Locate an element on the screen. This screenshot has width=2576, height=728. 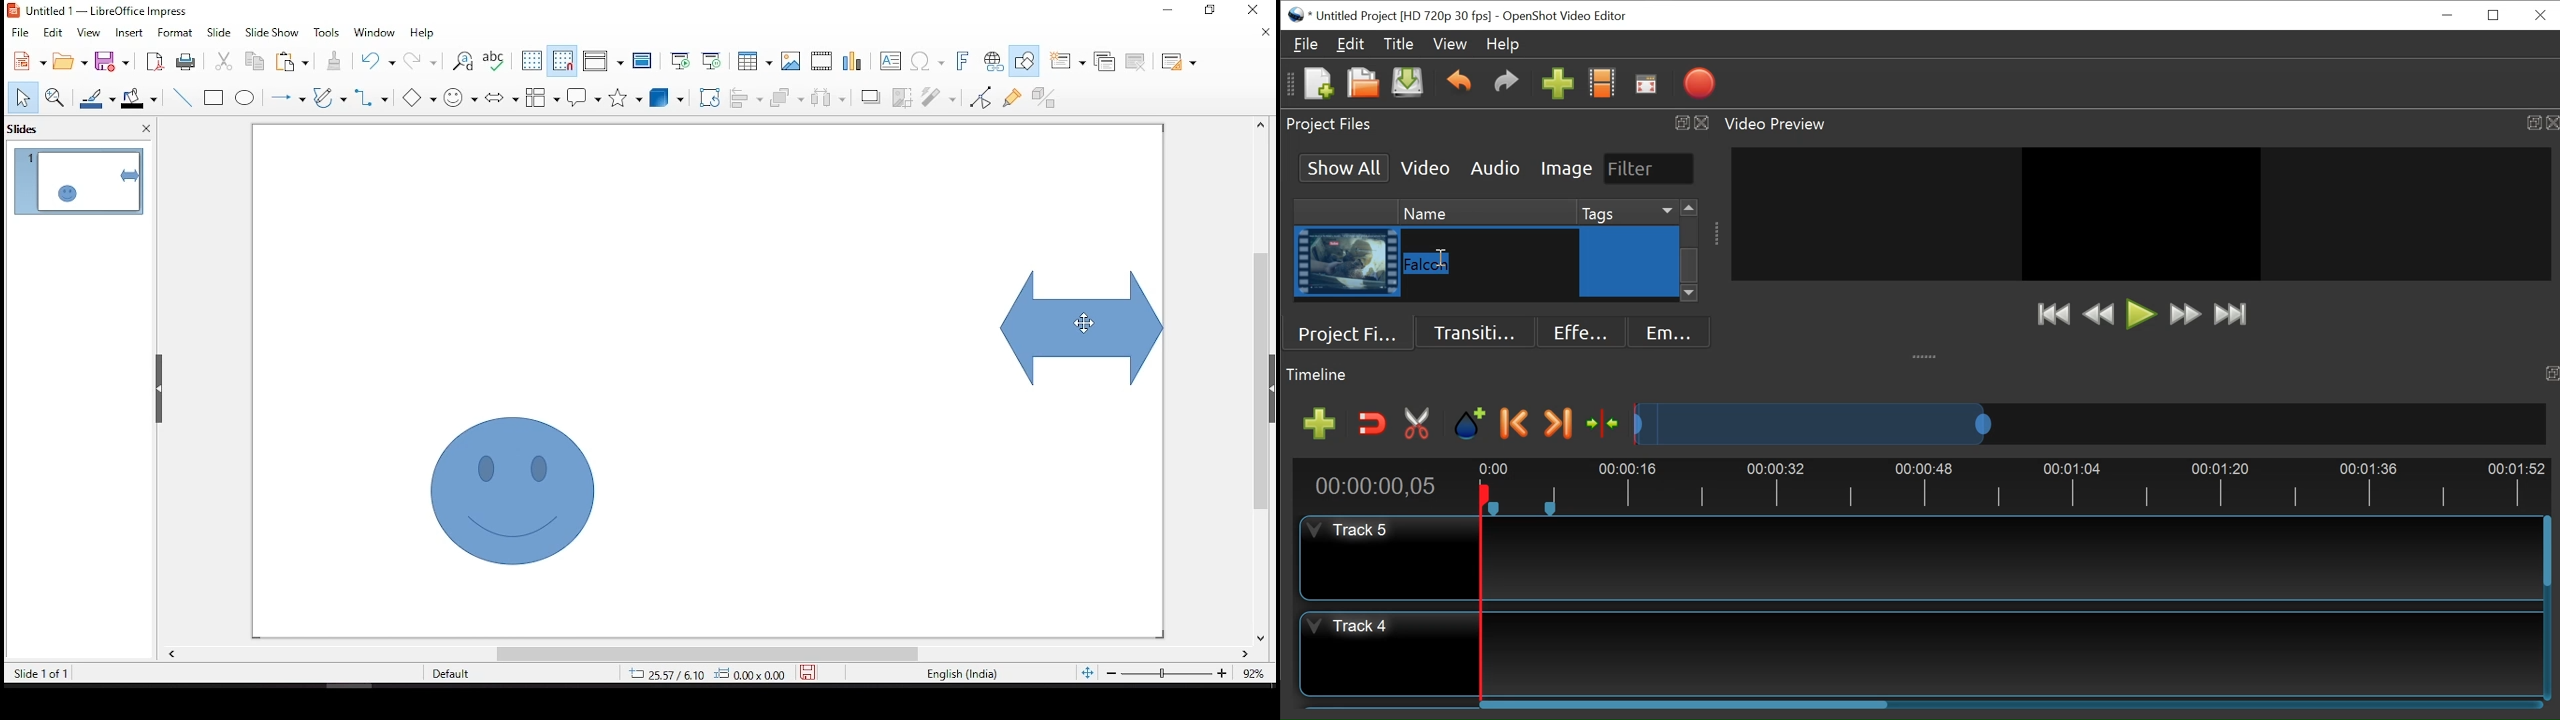
view is located at coordinates (90, 33).